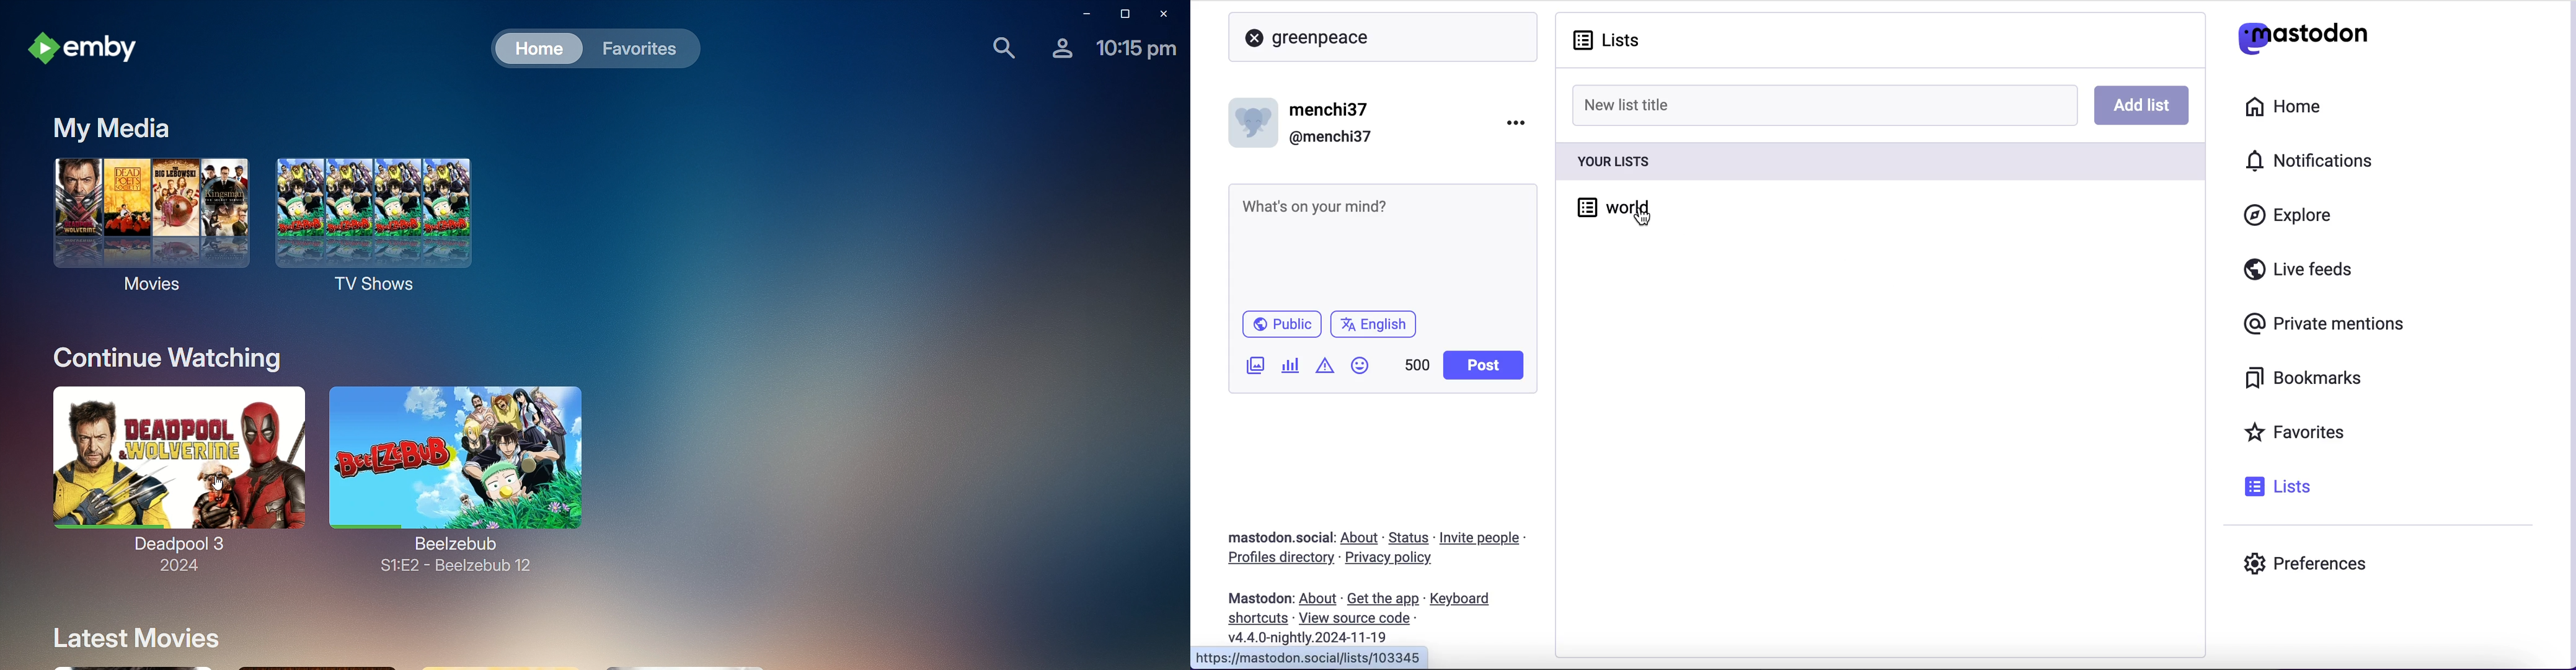 Image resolution: width=2576 pixels, height=672 pixels. I want to click on view source code, so click(1359, 619).